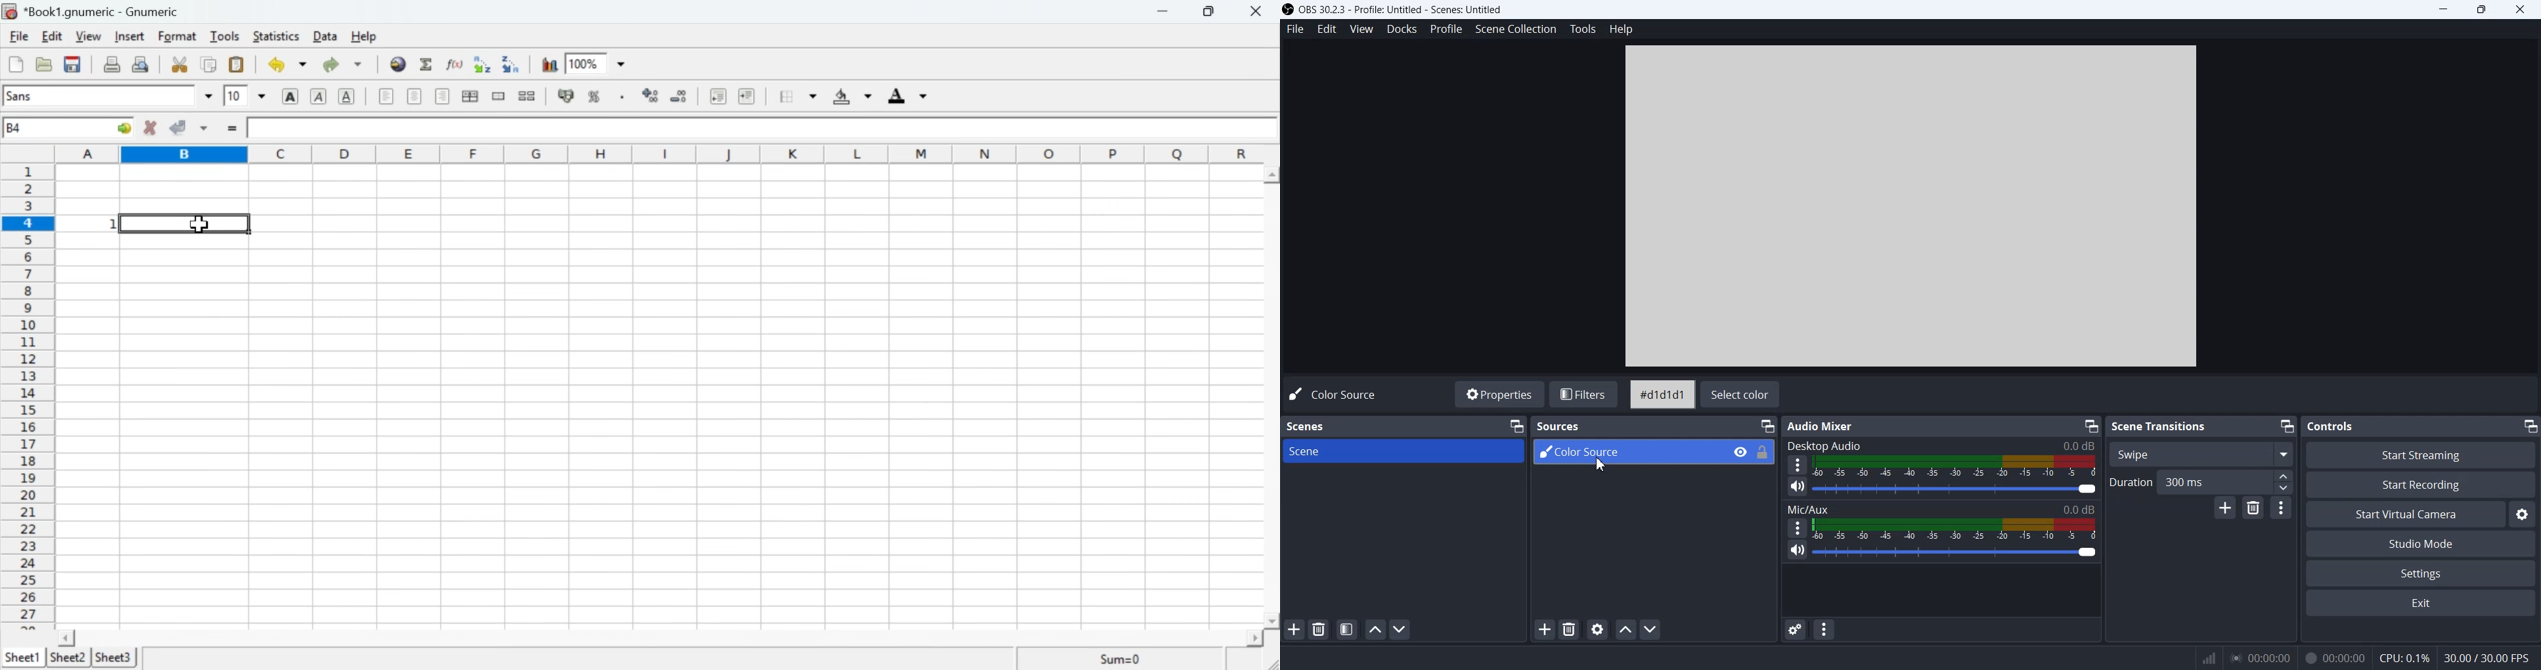  Describe the element at coordinates (2489, 659) in the screenshot. I see `30.00 / 30.00 FPS` at that location.